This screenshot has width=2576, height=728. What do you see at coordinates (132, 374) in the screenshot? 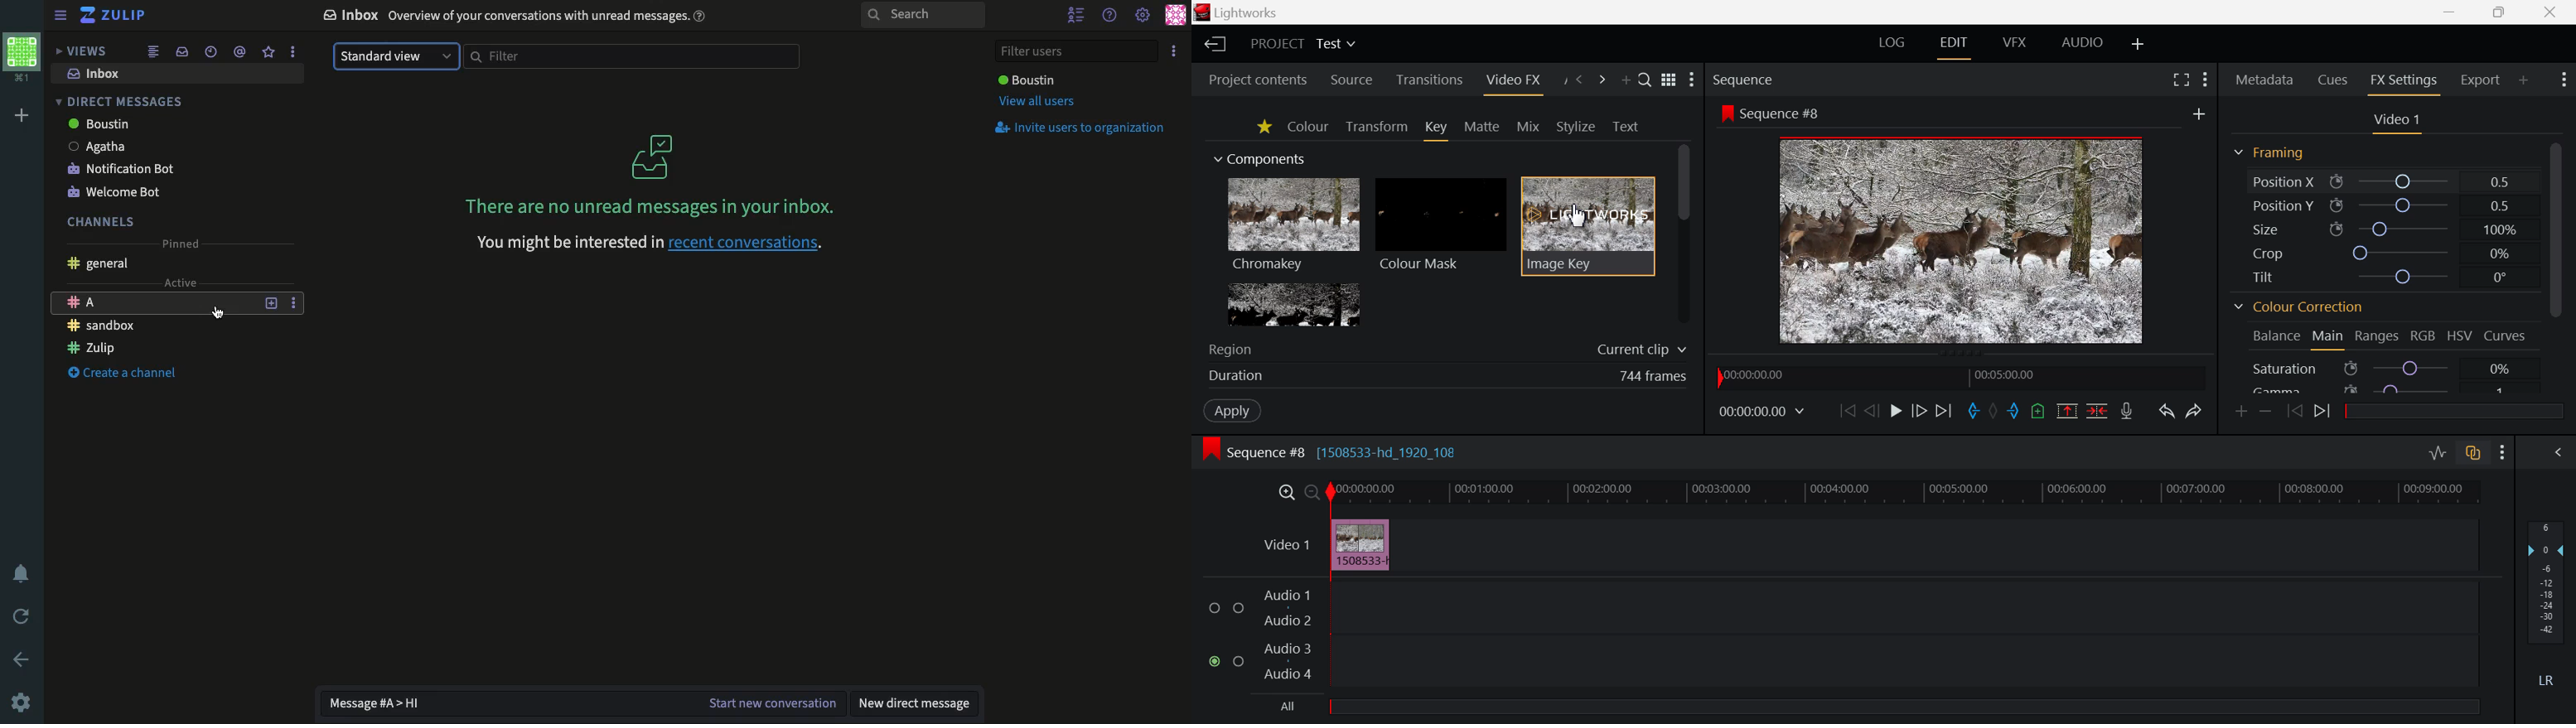
I see `Create a channel` at bounding box center [132, 374].